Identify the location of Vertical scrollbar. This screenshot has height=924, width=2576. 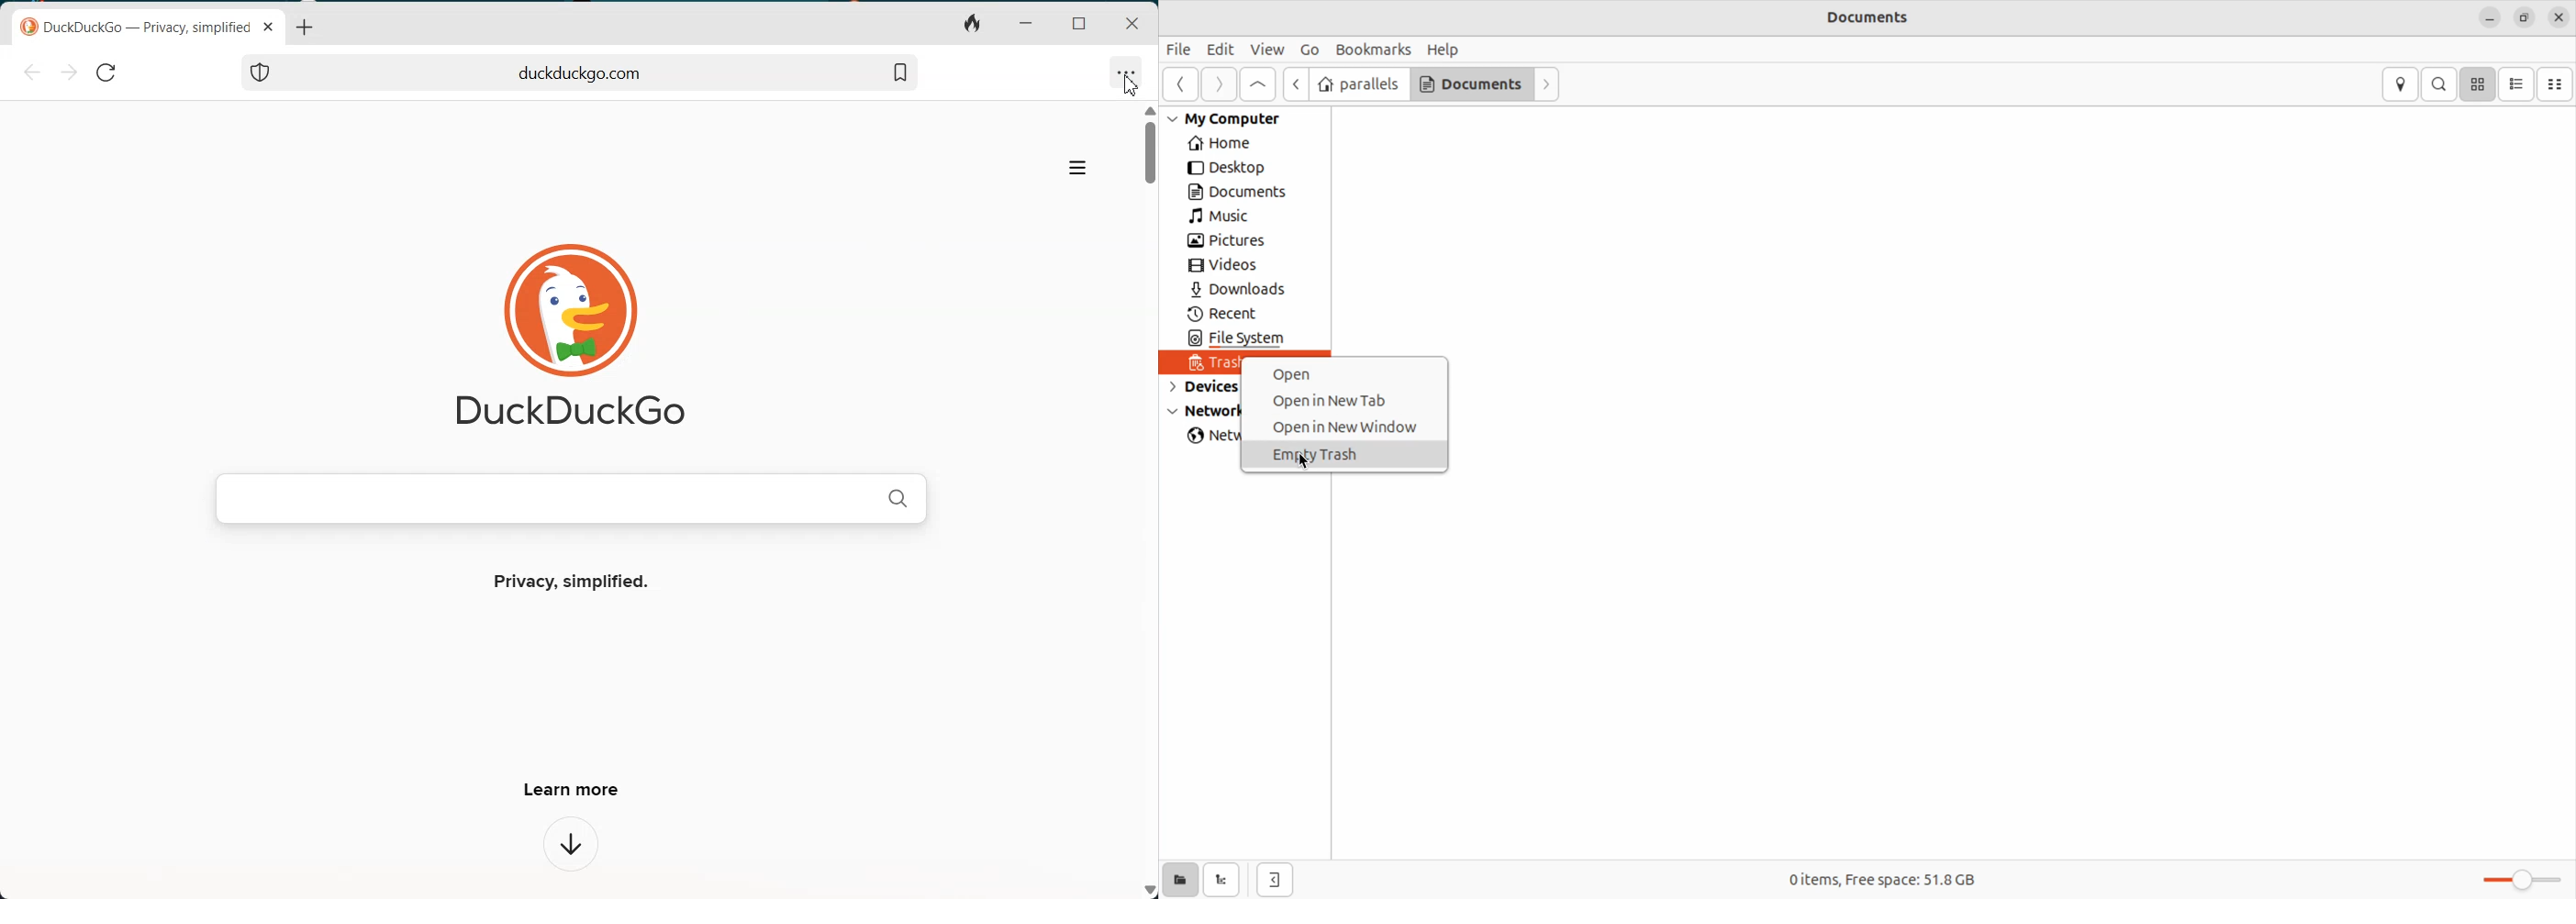
(1150, 499).